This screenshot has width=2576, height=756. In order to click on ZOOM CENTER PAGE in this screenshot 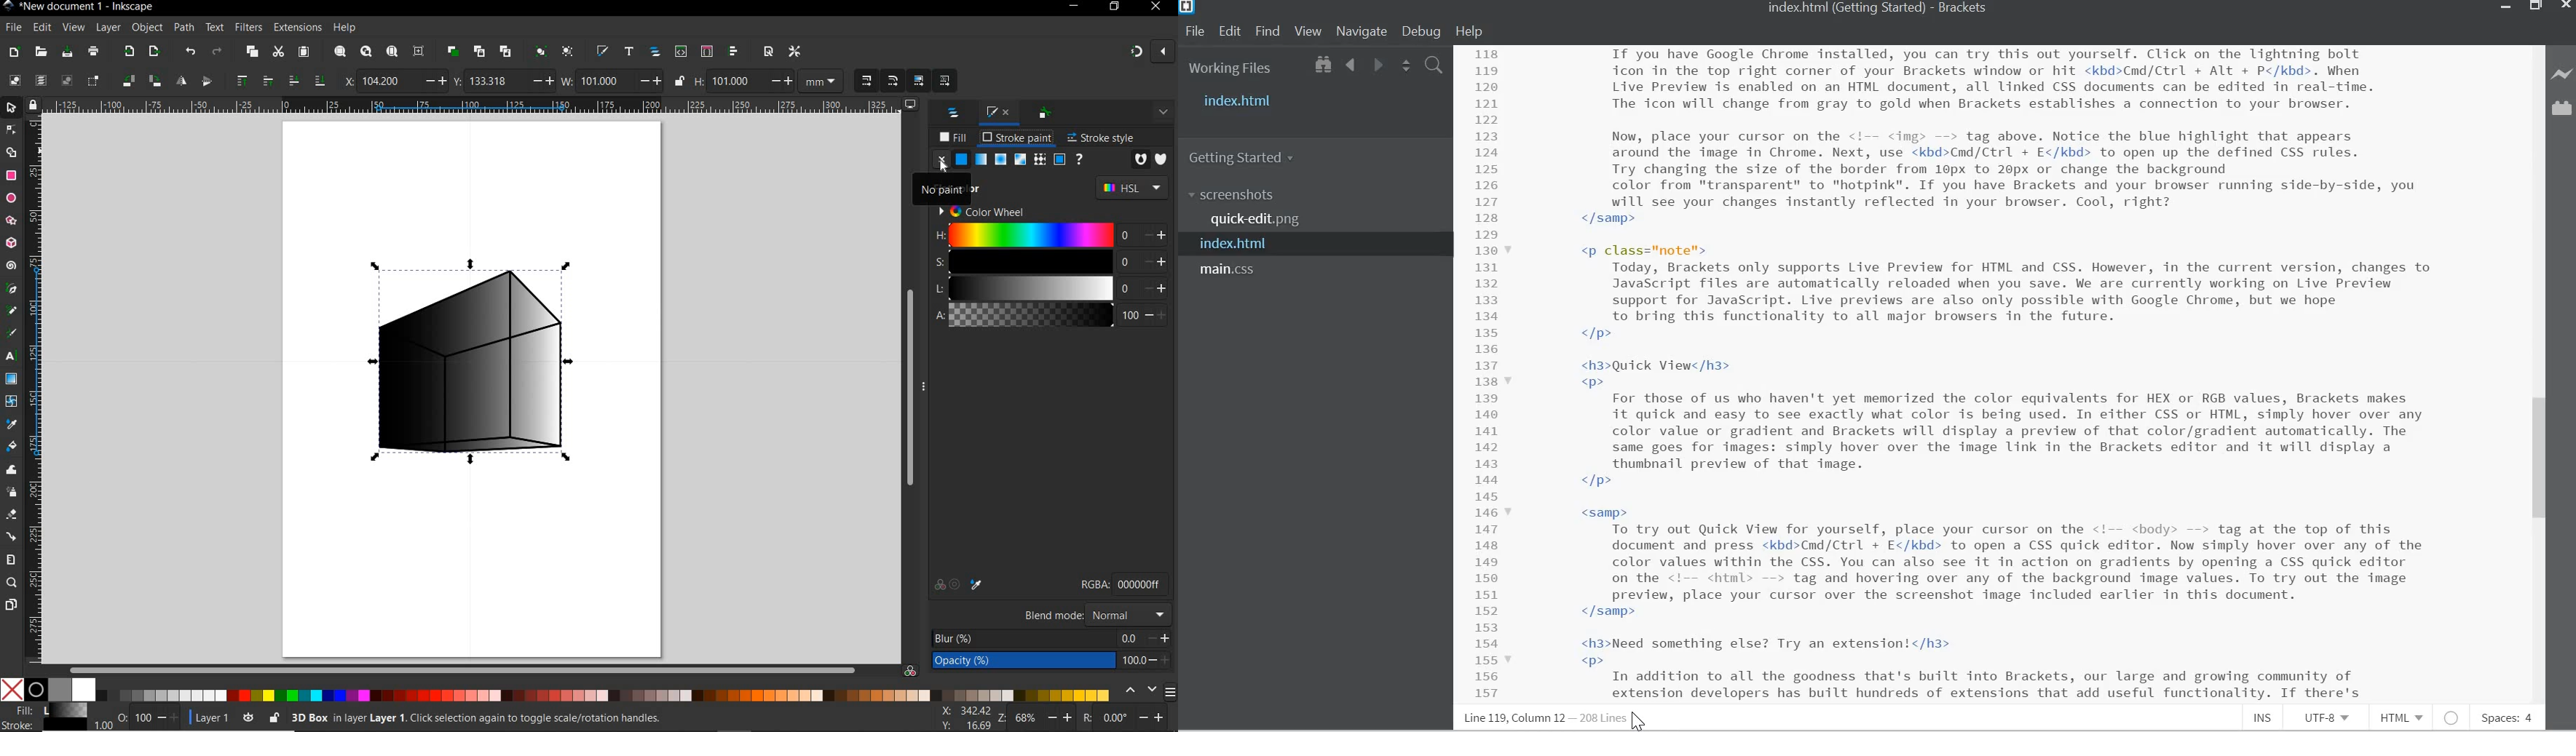, I will do `click(420, 51)`.